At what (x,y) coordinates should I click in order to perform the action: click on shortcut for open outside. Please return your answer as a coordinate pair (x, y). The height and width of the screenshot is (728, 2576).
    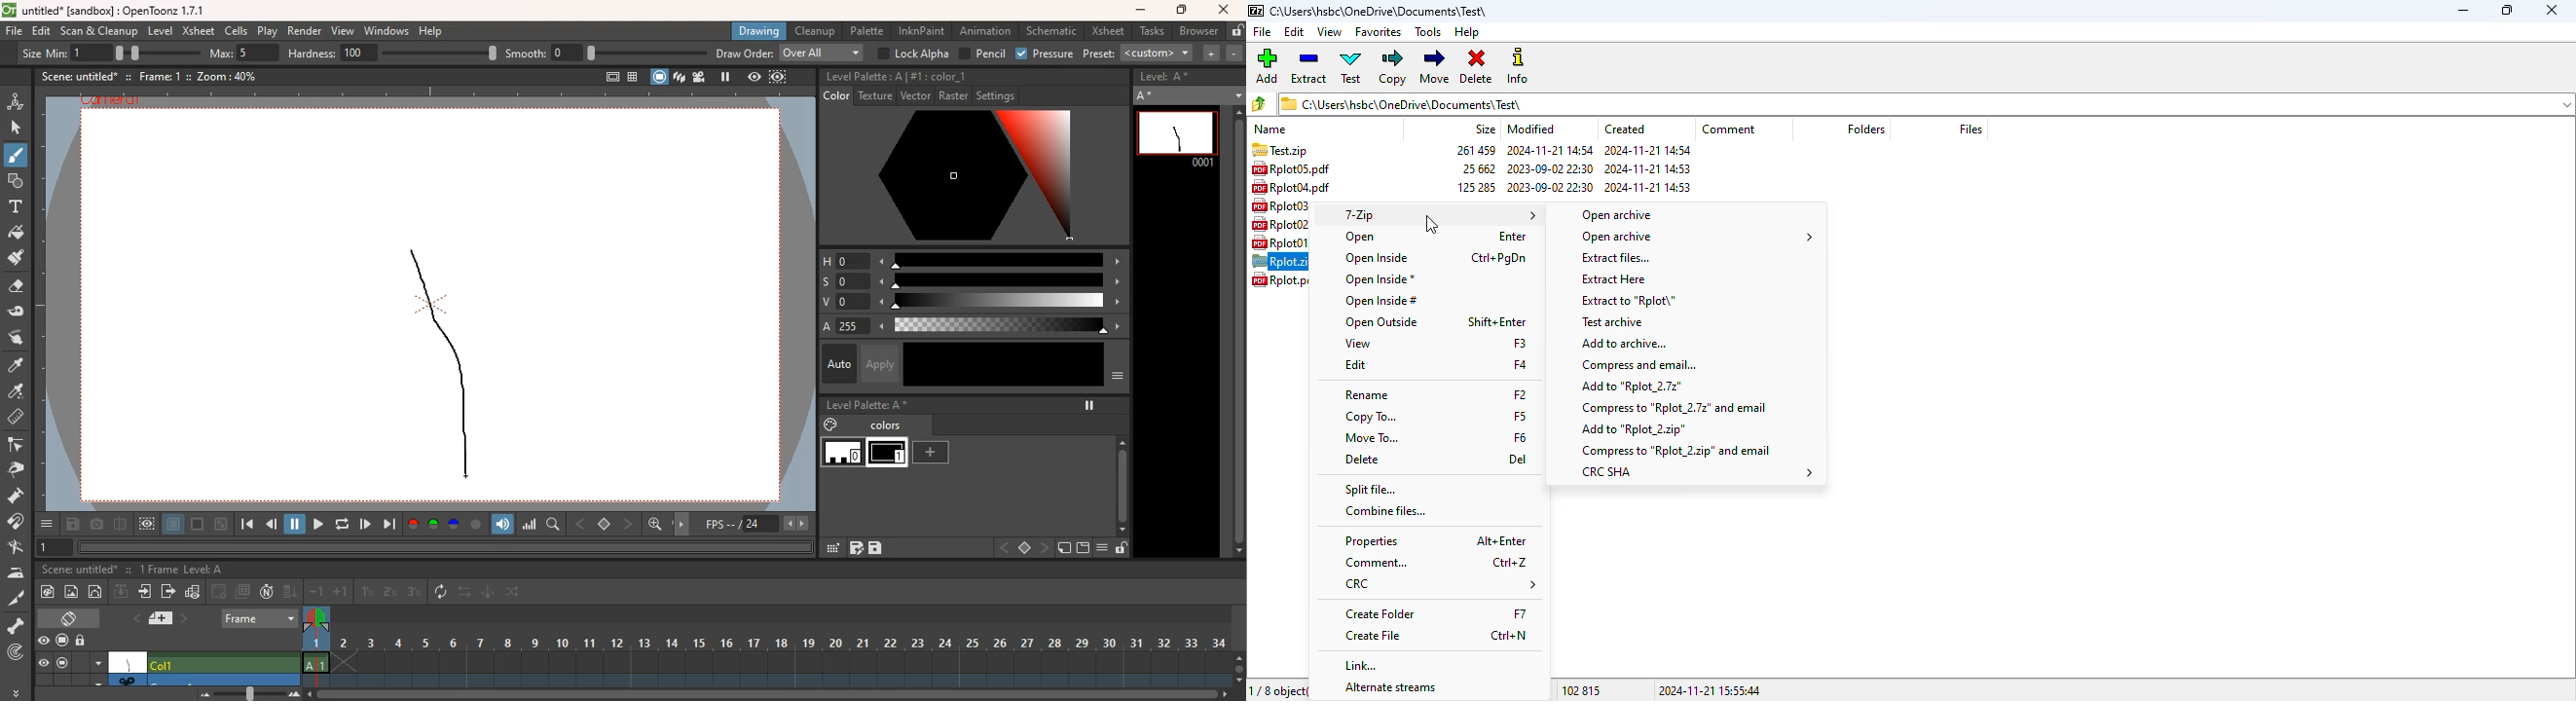
    Looking at the image, I should click on (1497, 320).